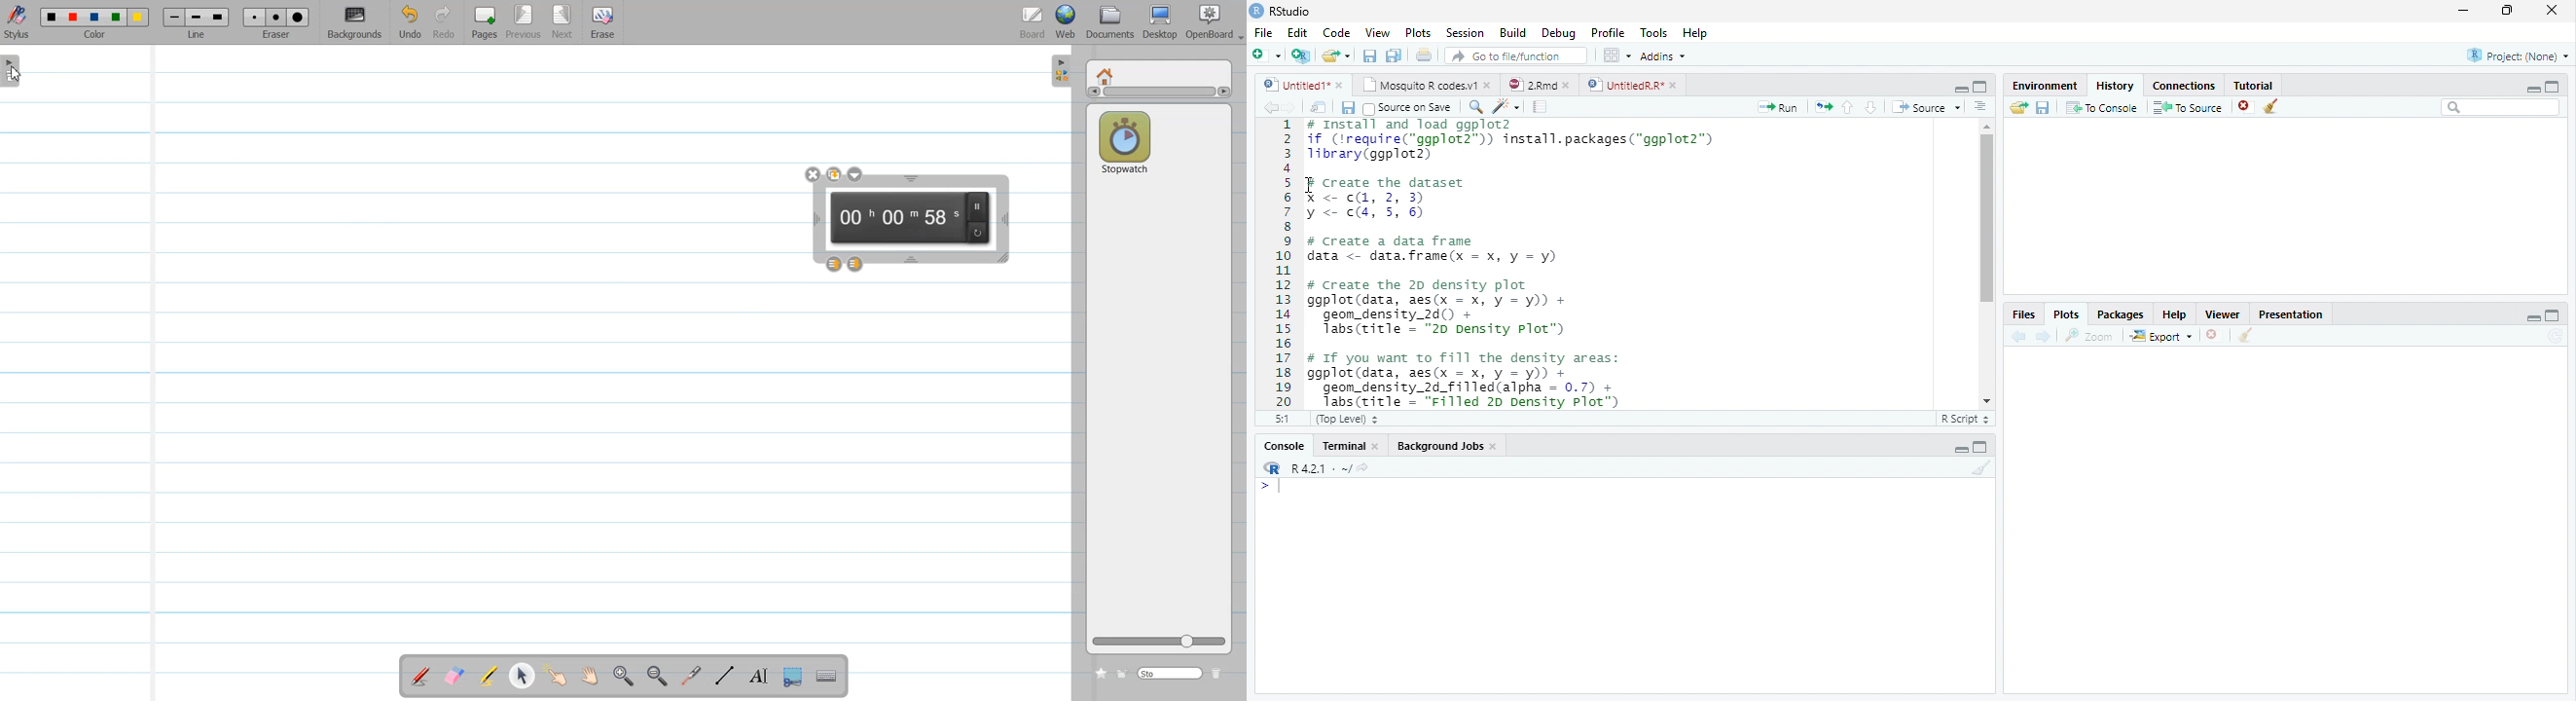 Image resolution: width=2576 pixels, height=728 pixels. Describe the element at coordinates (2189, 108) in the screenshot. I see `To source` at that location.